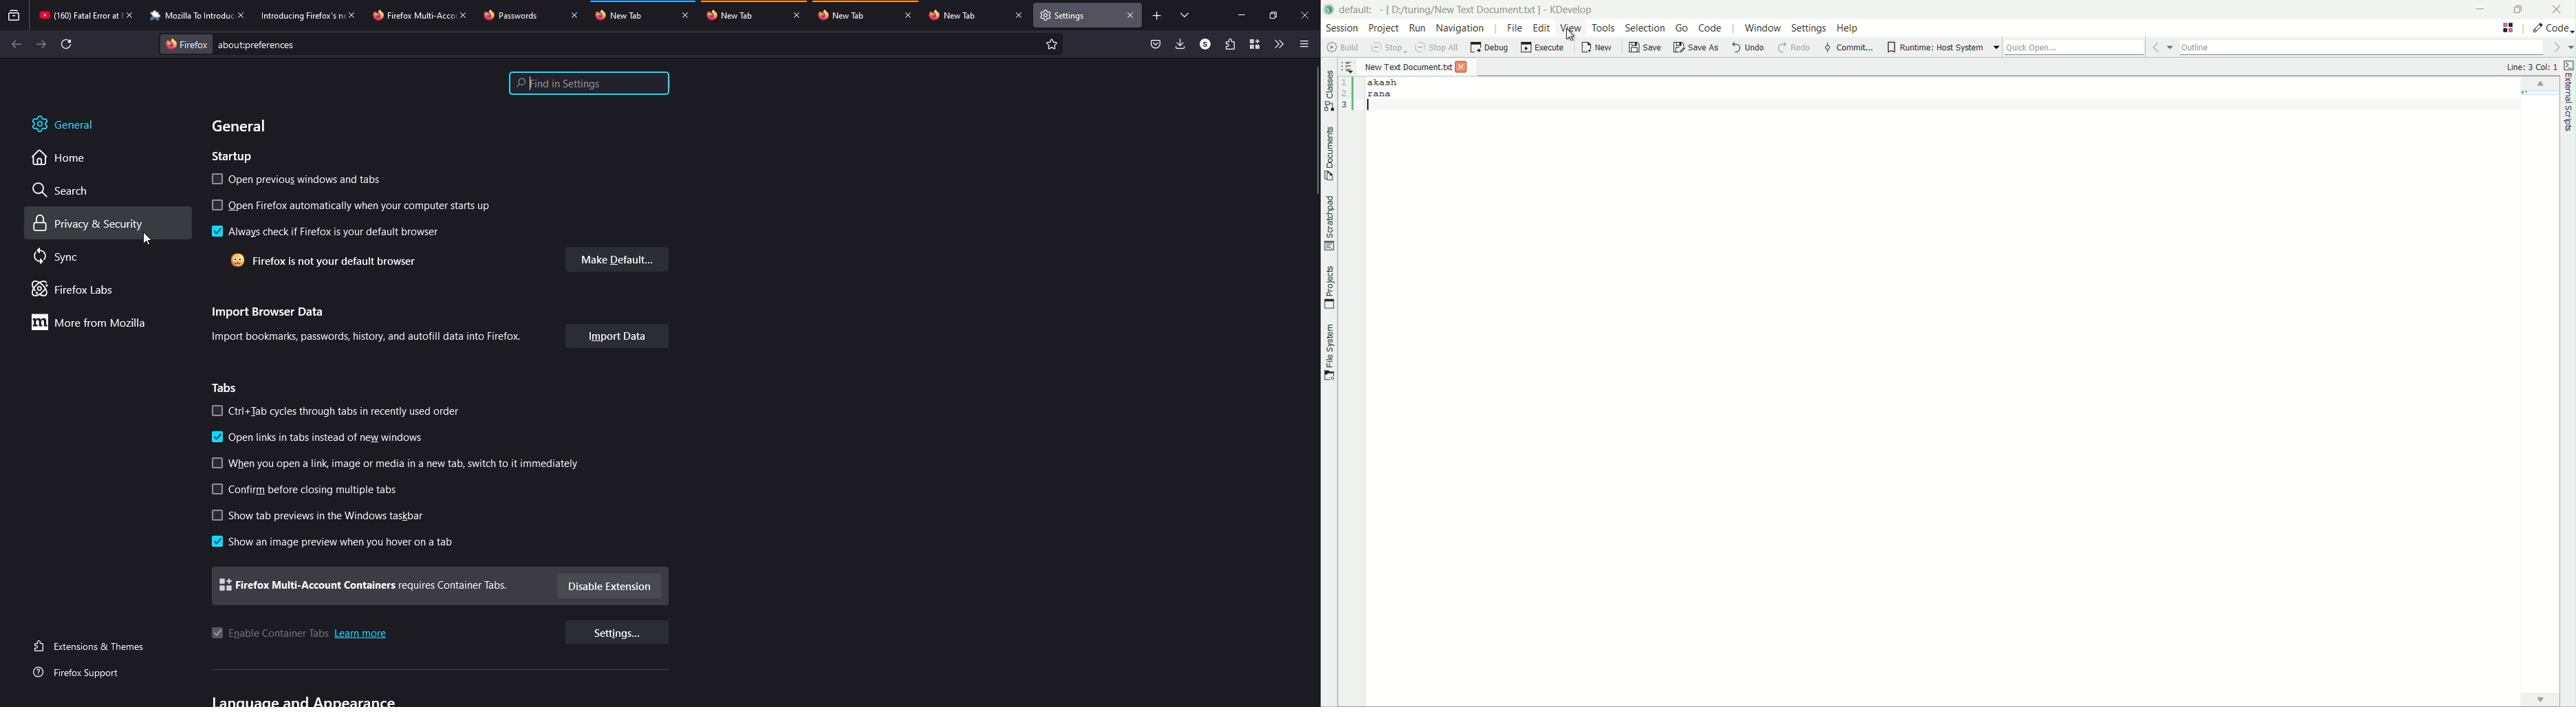 The height and width of the screenshot is (728, 2576). Describe the element at coordinates (1644, 48) in the screenshot. I see `save` at that location.